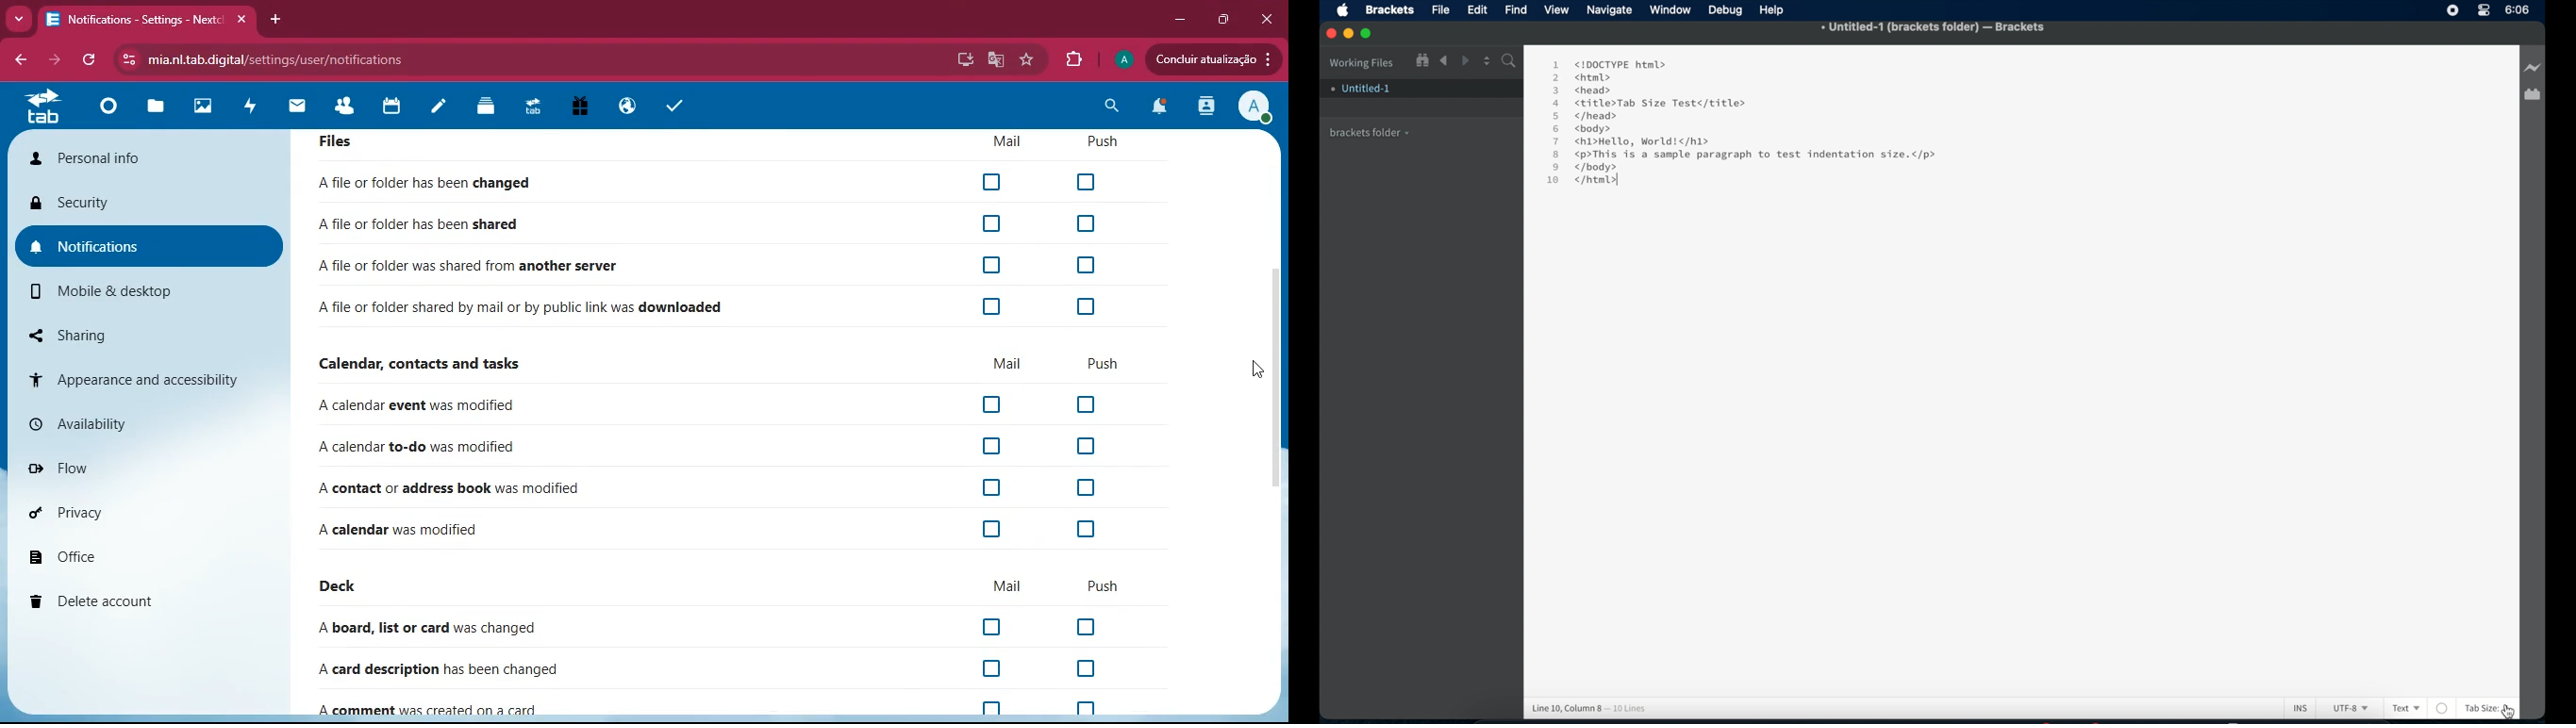  I want to click on off, so click(994, 405).